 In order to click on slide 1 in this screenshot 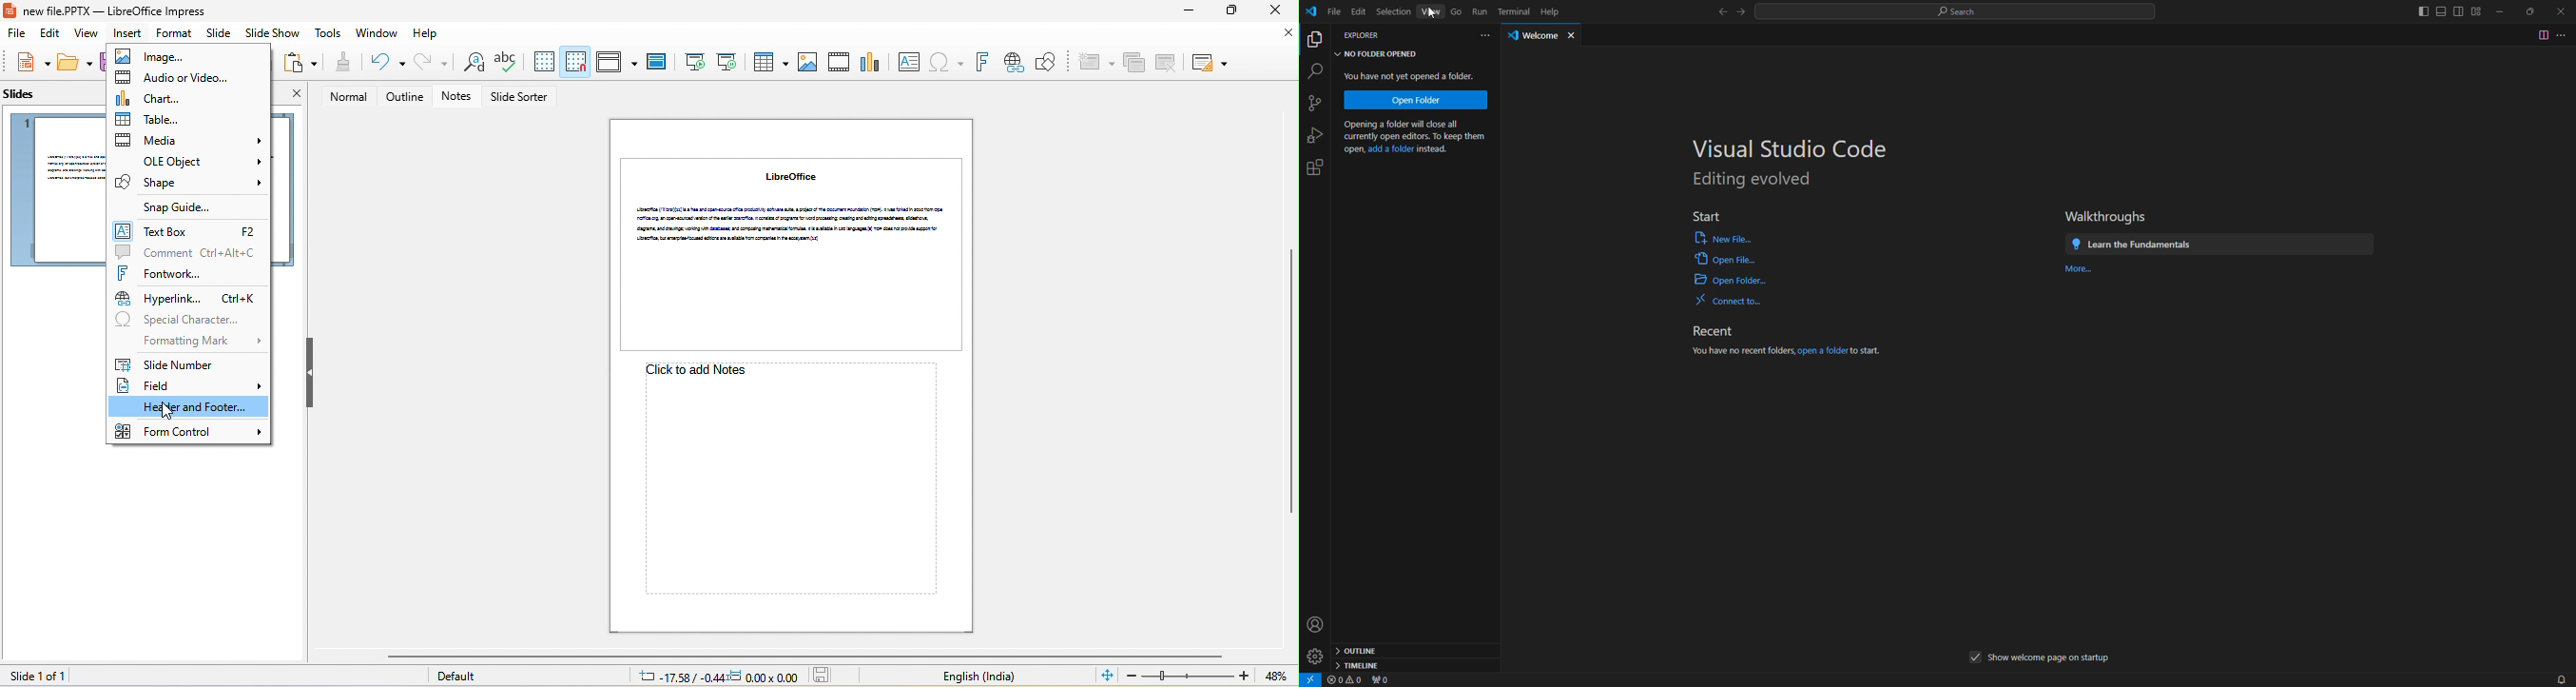, I will do `click(53, 189)`.